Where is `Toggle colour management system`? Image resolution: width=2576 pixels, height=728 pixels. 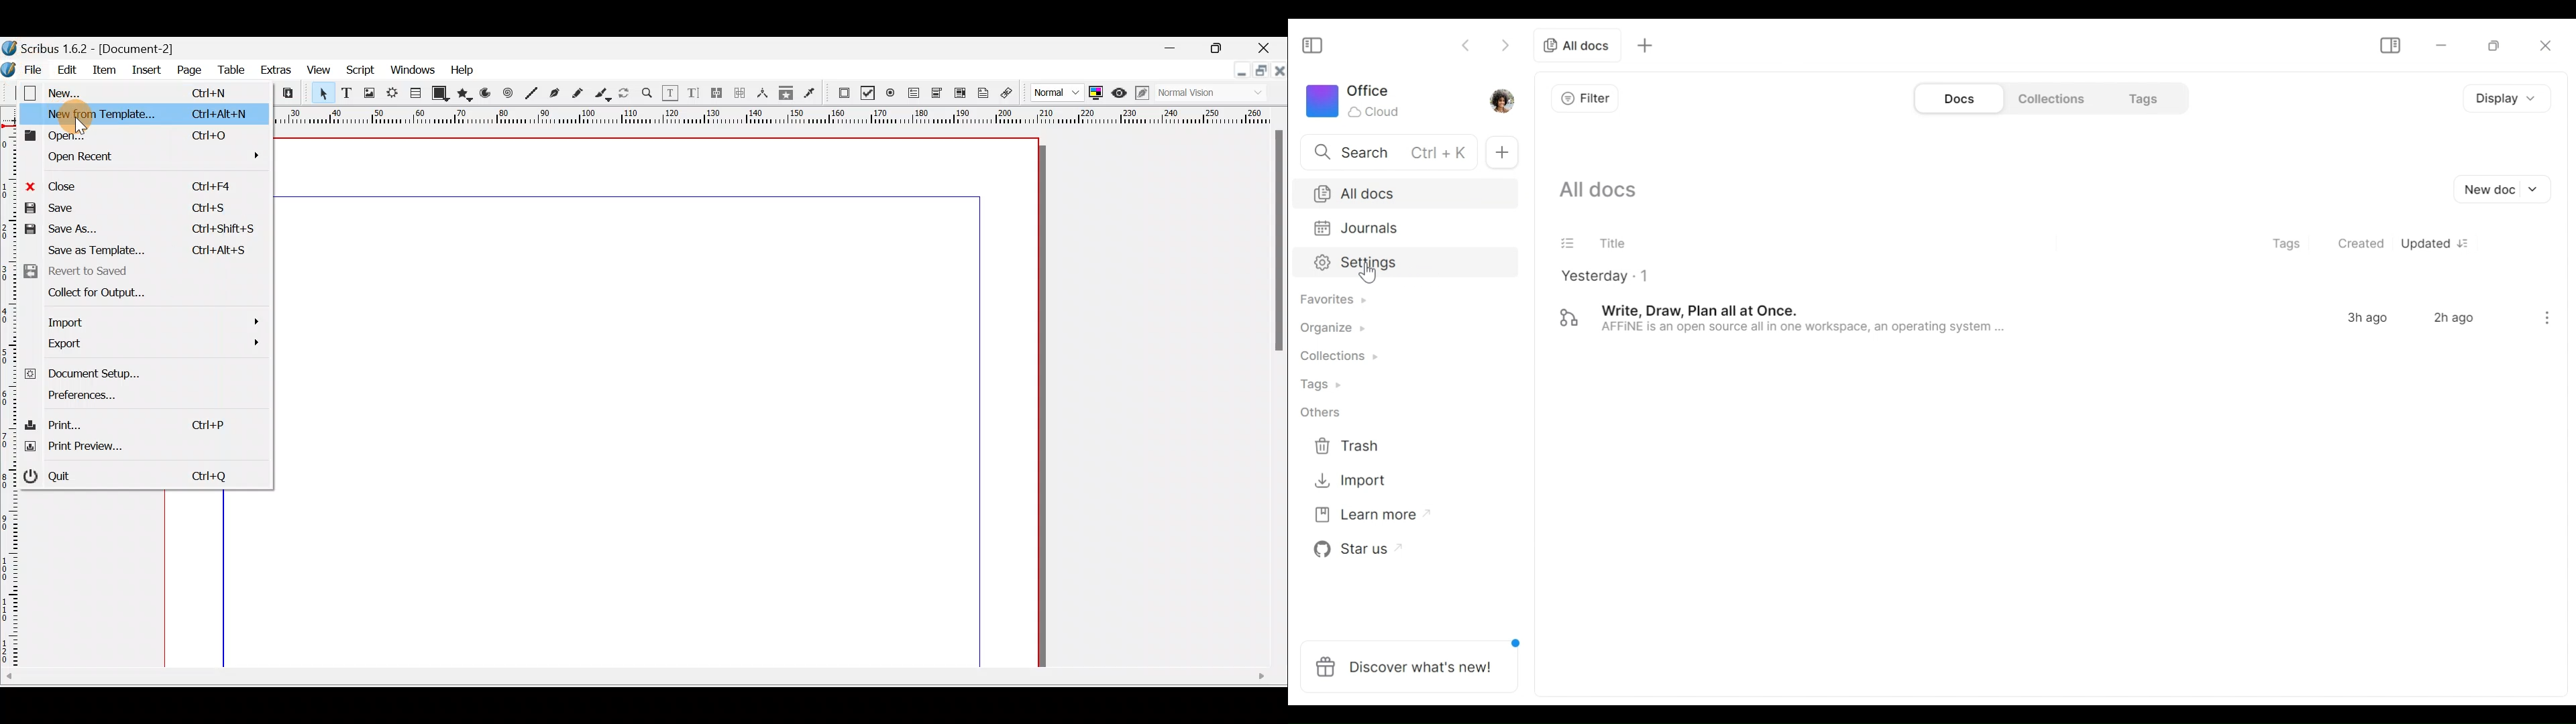
Toggle colour management system is located at coordinates (1097, 92).